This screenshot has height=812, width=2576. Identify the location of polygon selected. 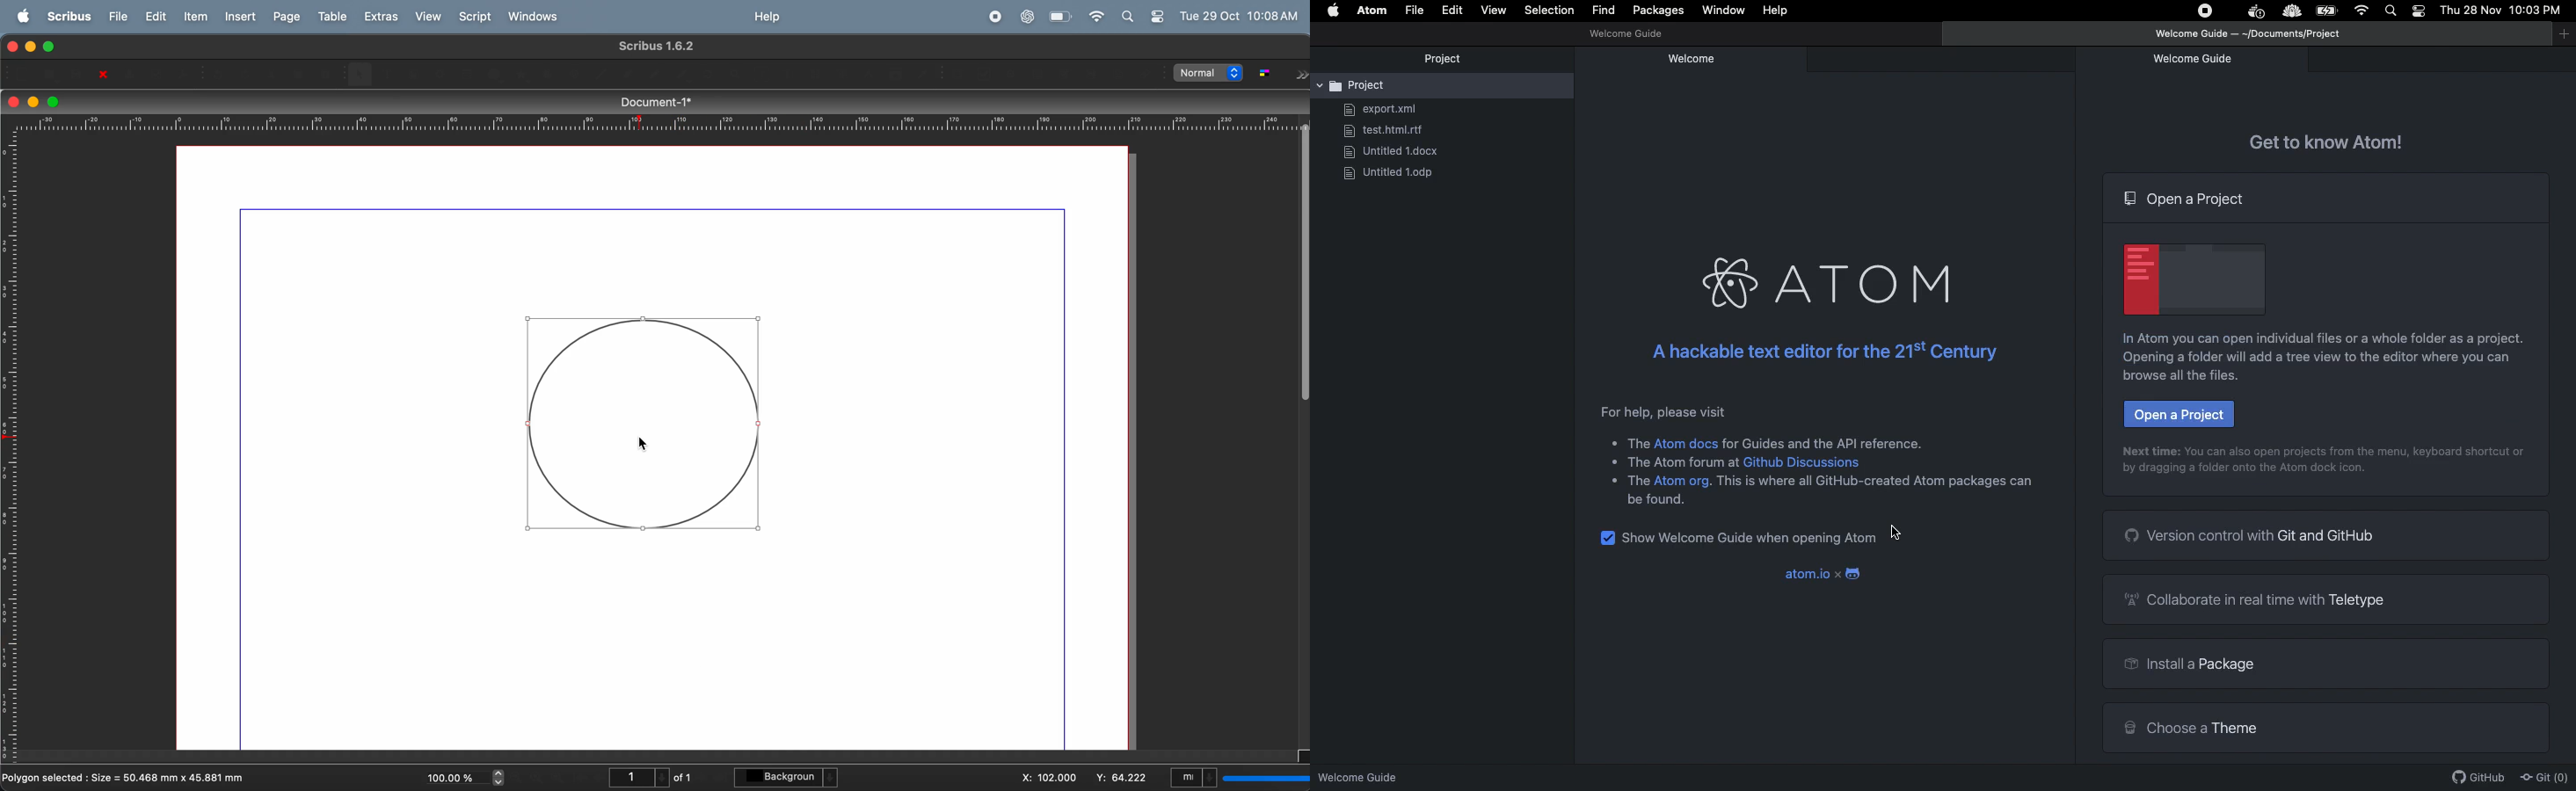
(128, 776).